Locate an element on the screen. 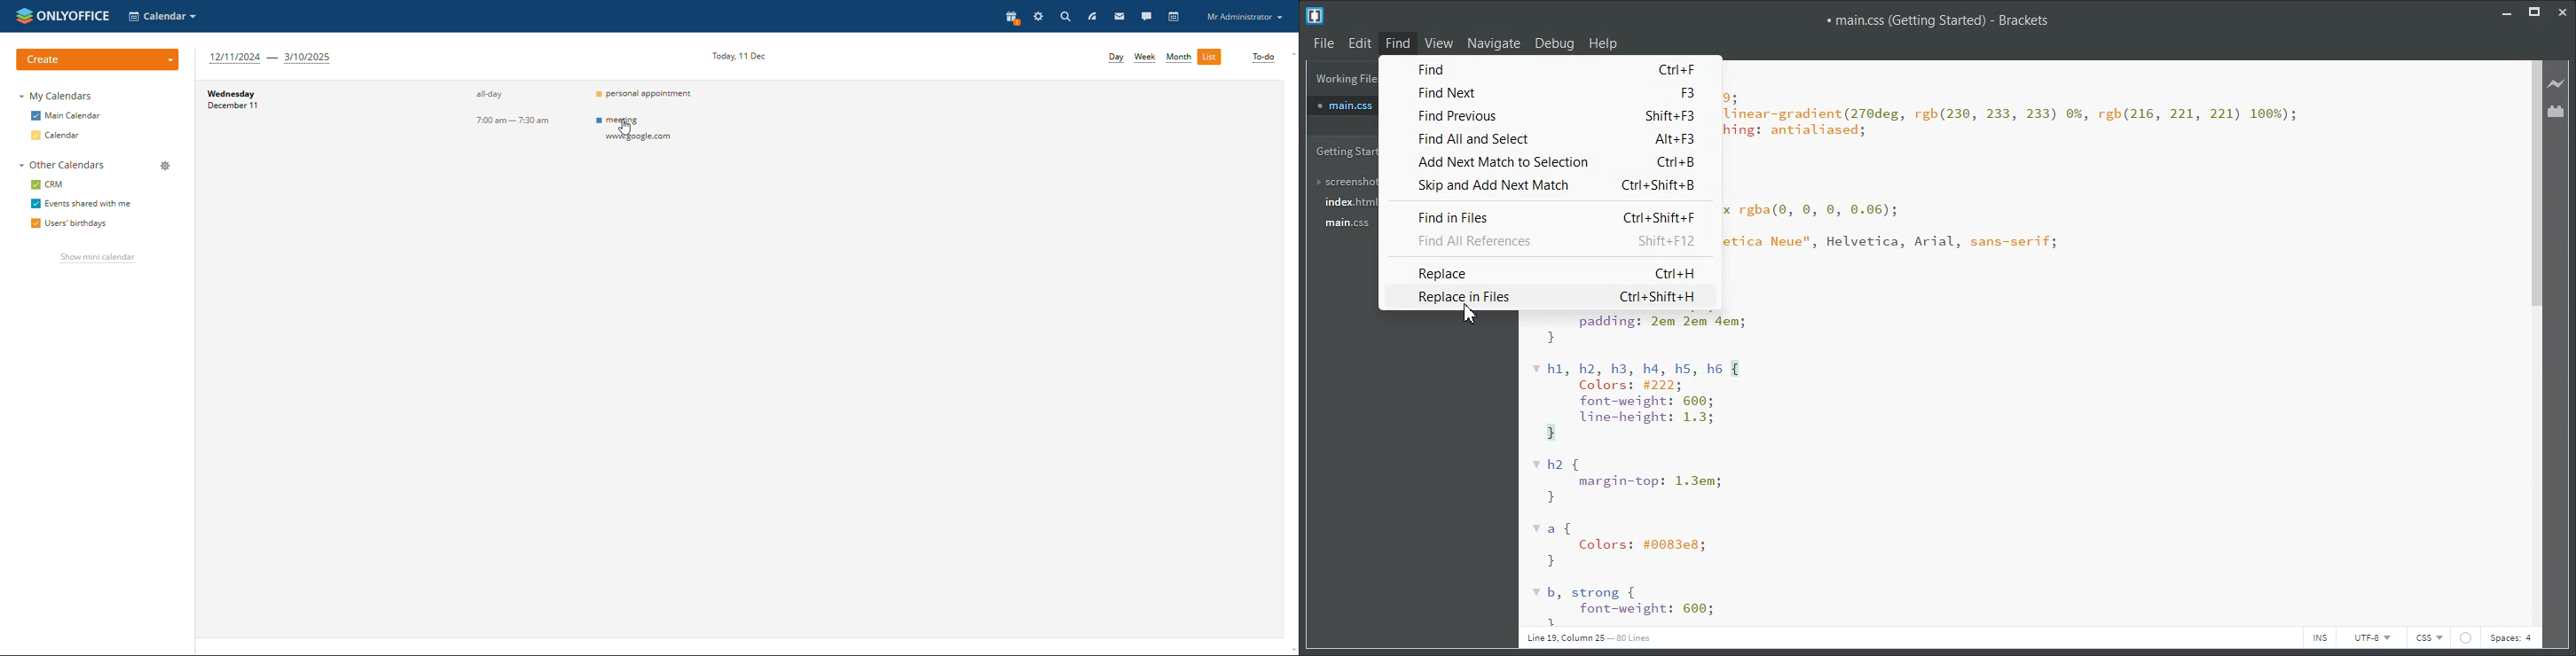 The image size is (2576, 672). main.css (Getting Started) - Brackets is located at coordinates (1937, 20).